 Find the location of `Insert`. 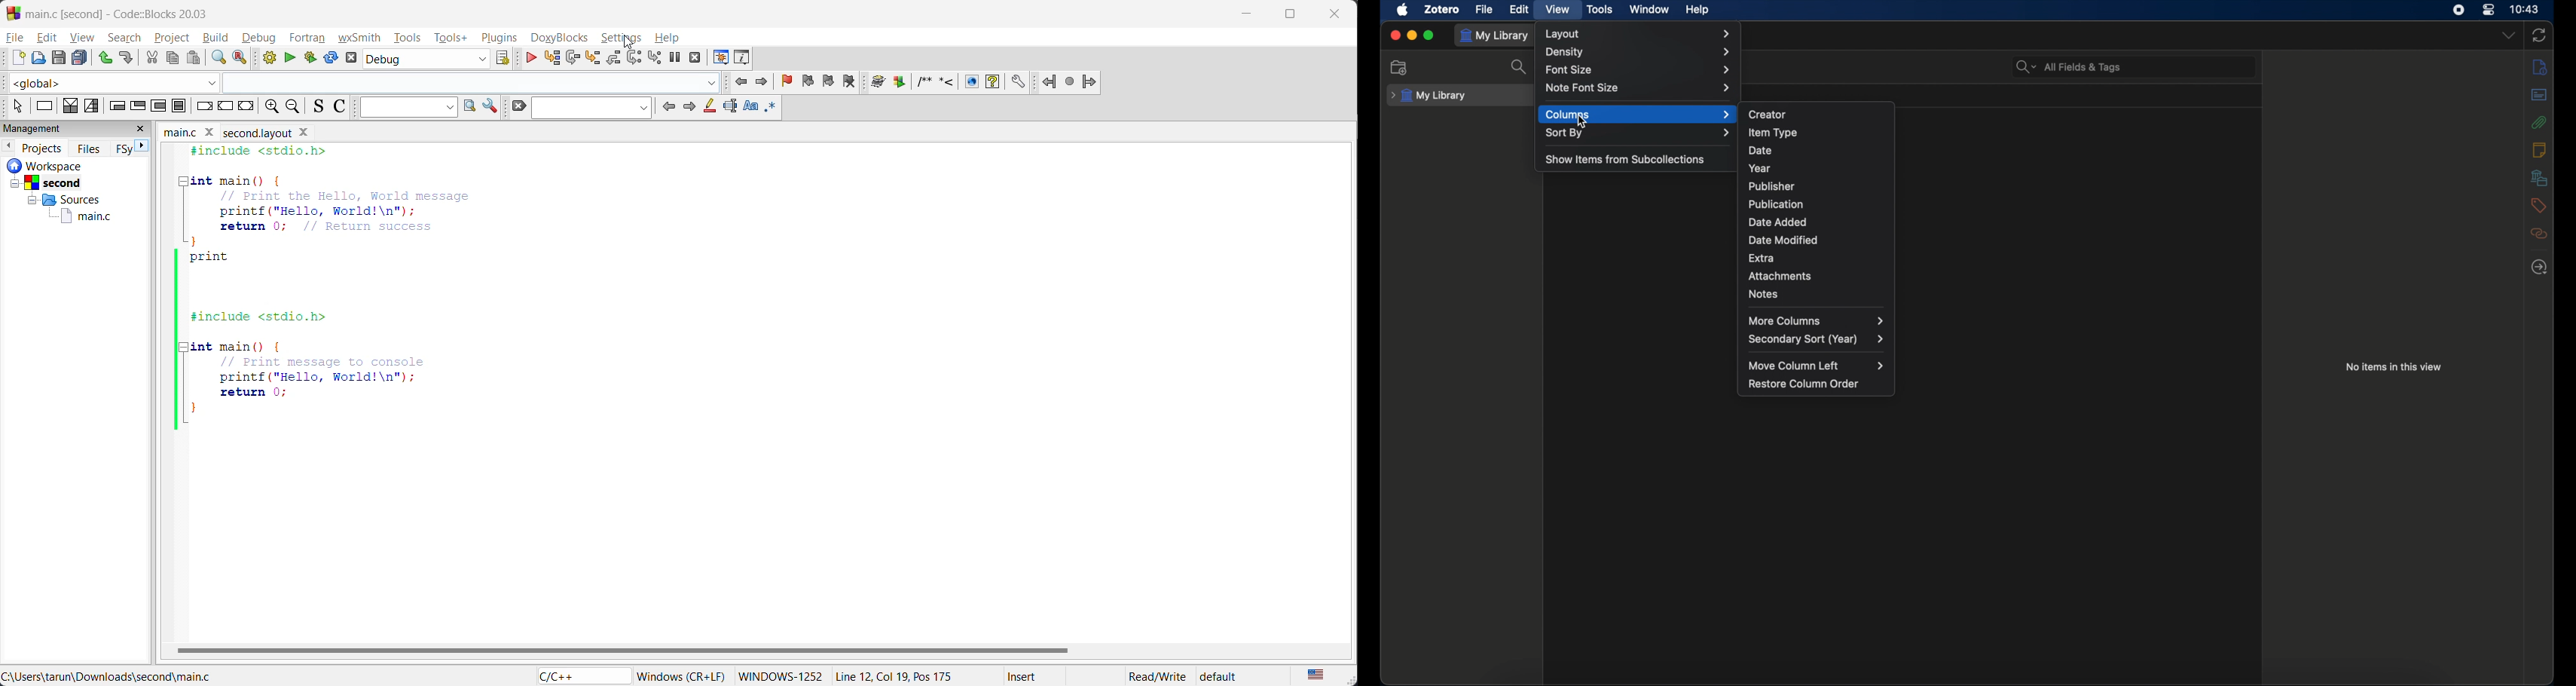

Insert is located at coordinates (1031, 674).